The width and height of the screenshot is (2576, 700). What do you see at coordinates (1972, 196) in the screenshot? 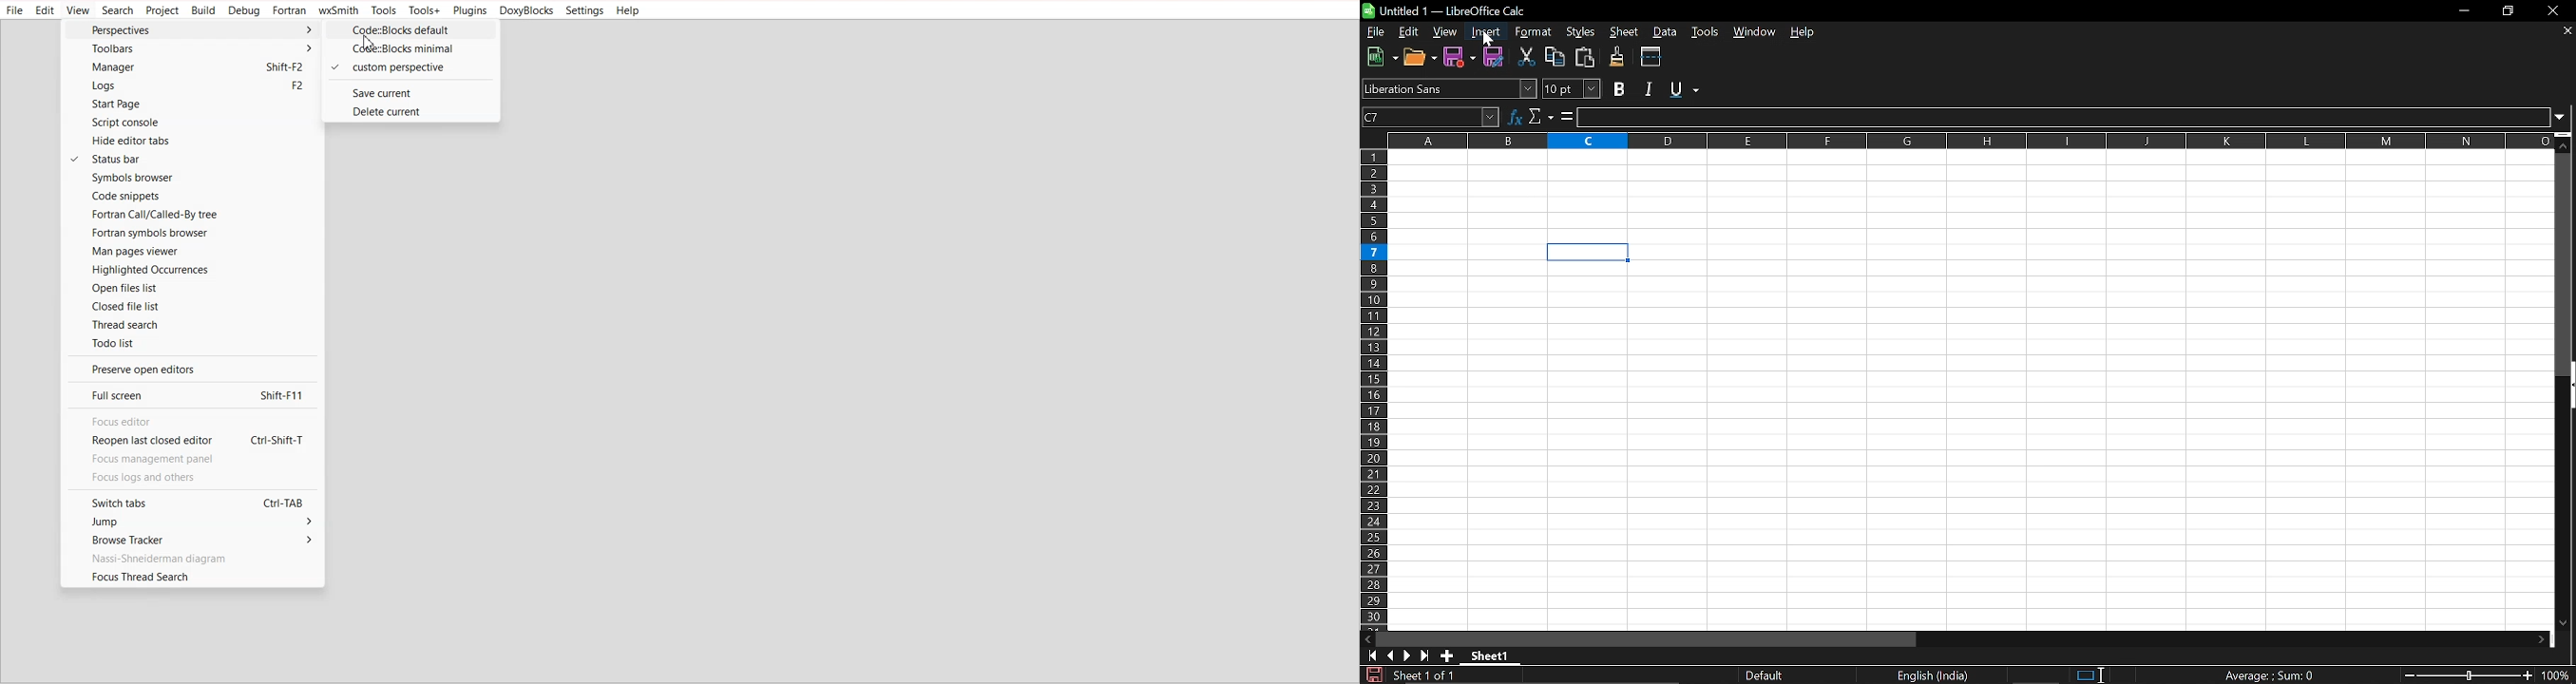
I see `Fillable cells` at bounding box center [1972, 196].